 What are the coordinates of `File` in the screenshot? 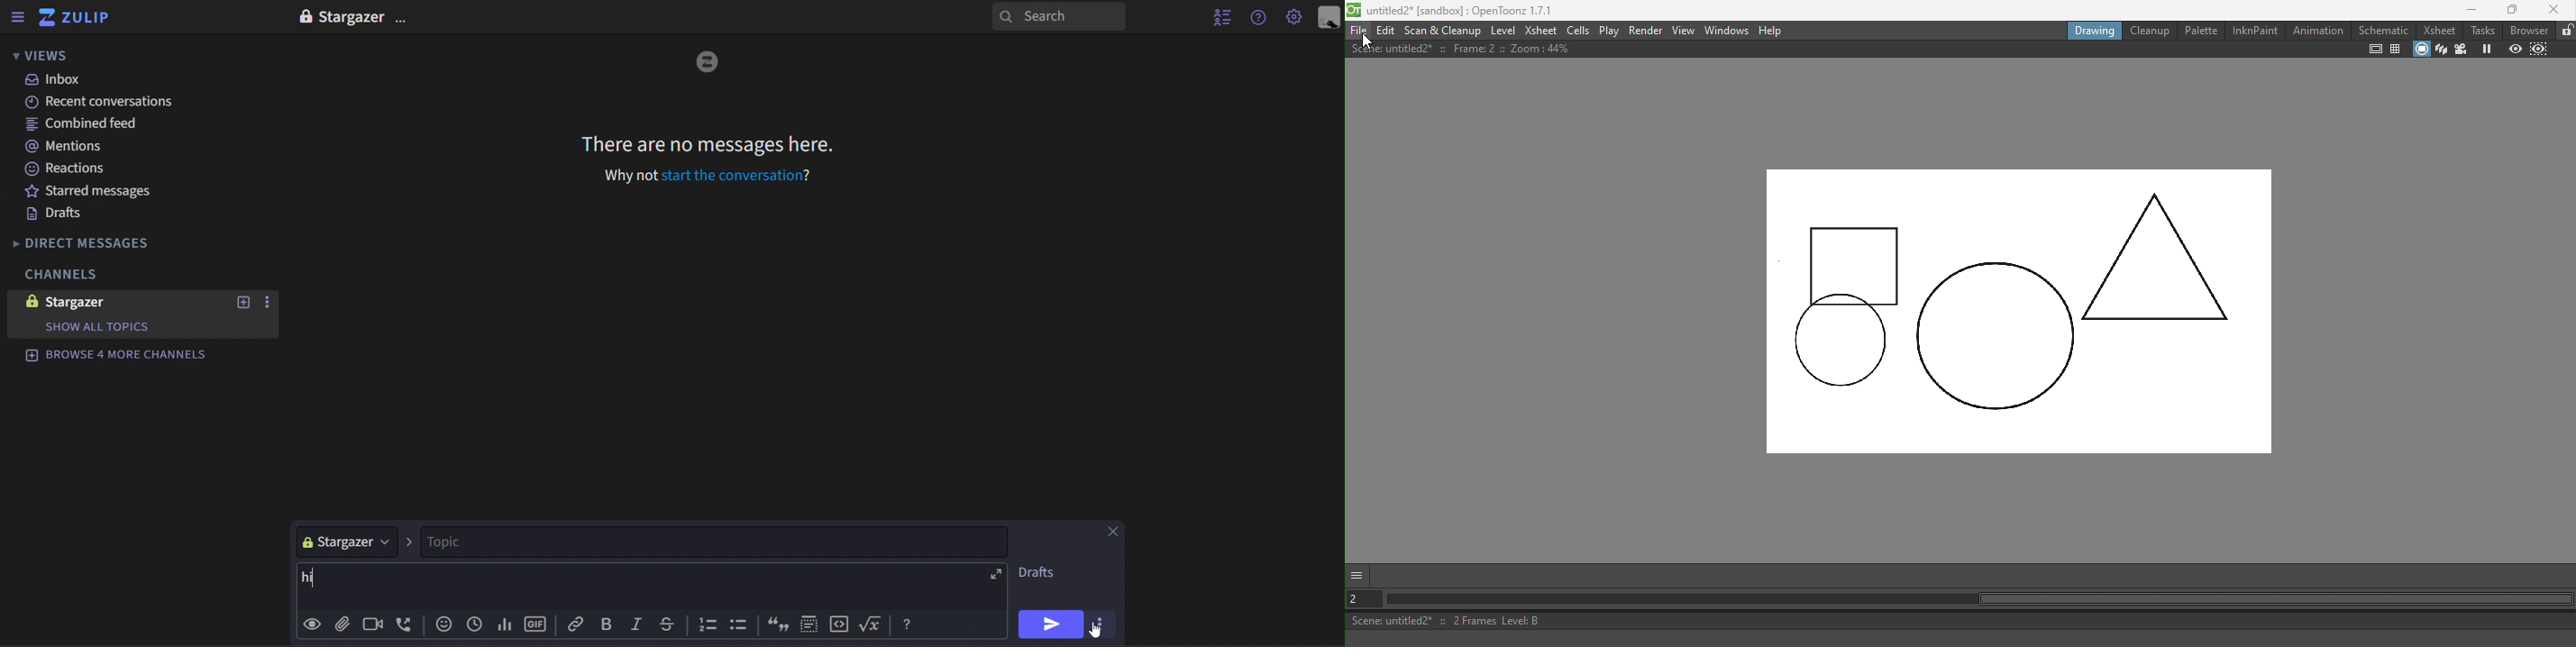 It's located at (1358, 30).